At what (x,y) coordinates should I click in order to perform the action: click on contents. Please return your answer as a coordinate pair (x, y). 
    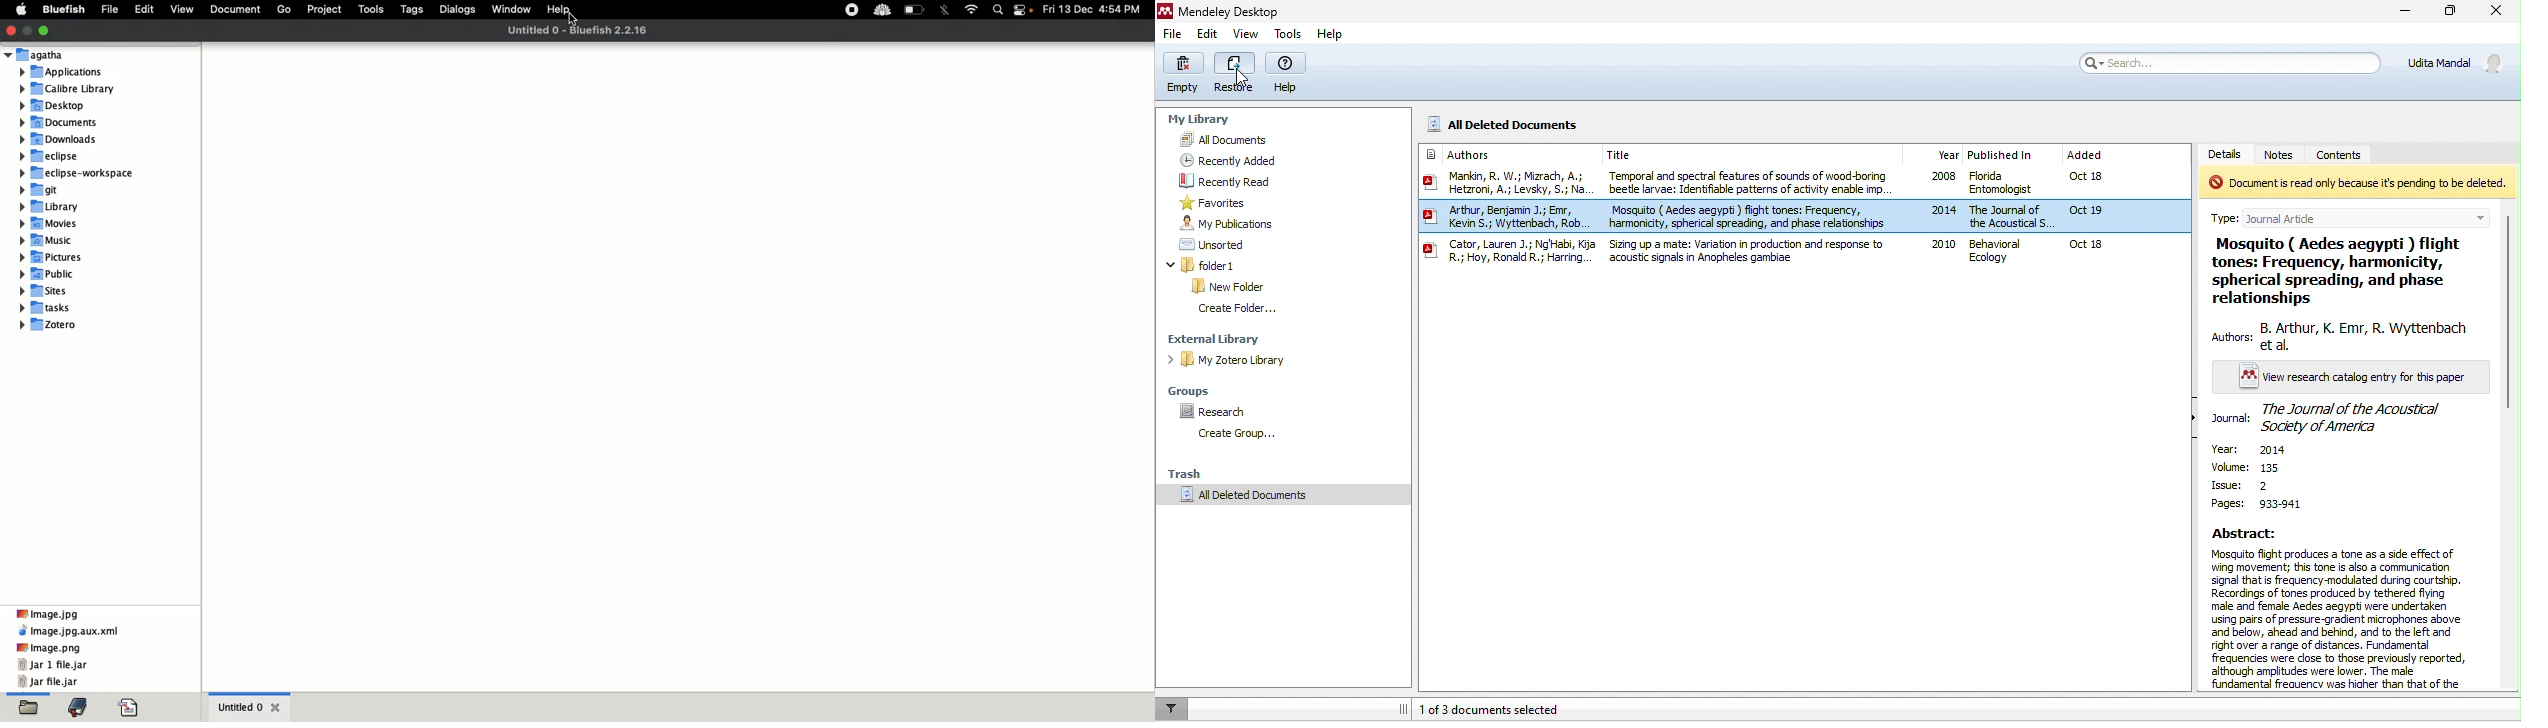
    Looking at the image, I should click on (2354, 153).